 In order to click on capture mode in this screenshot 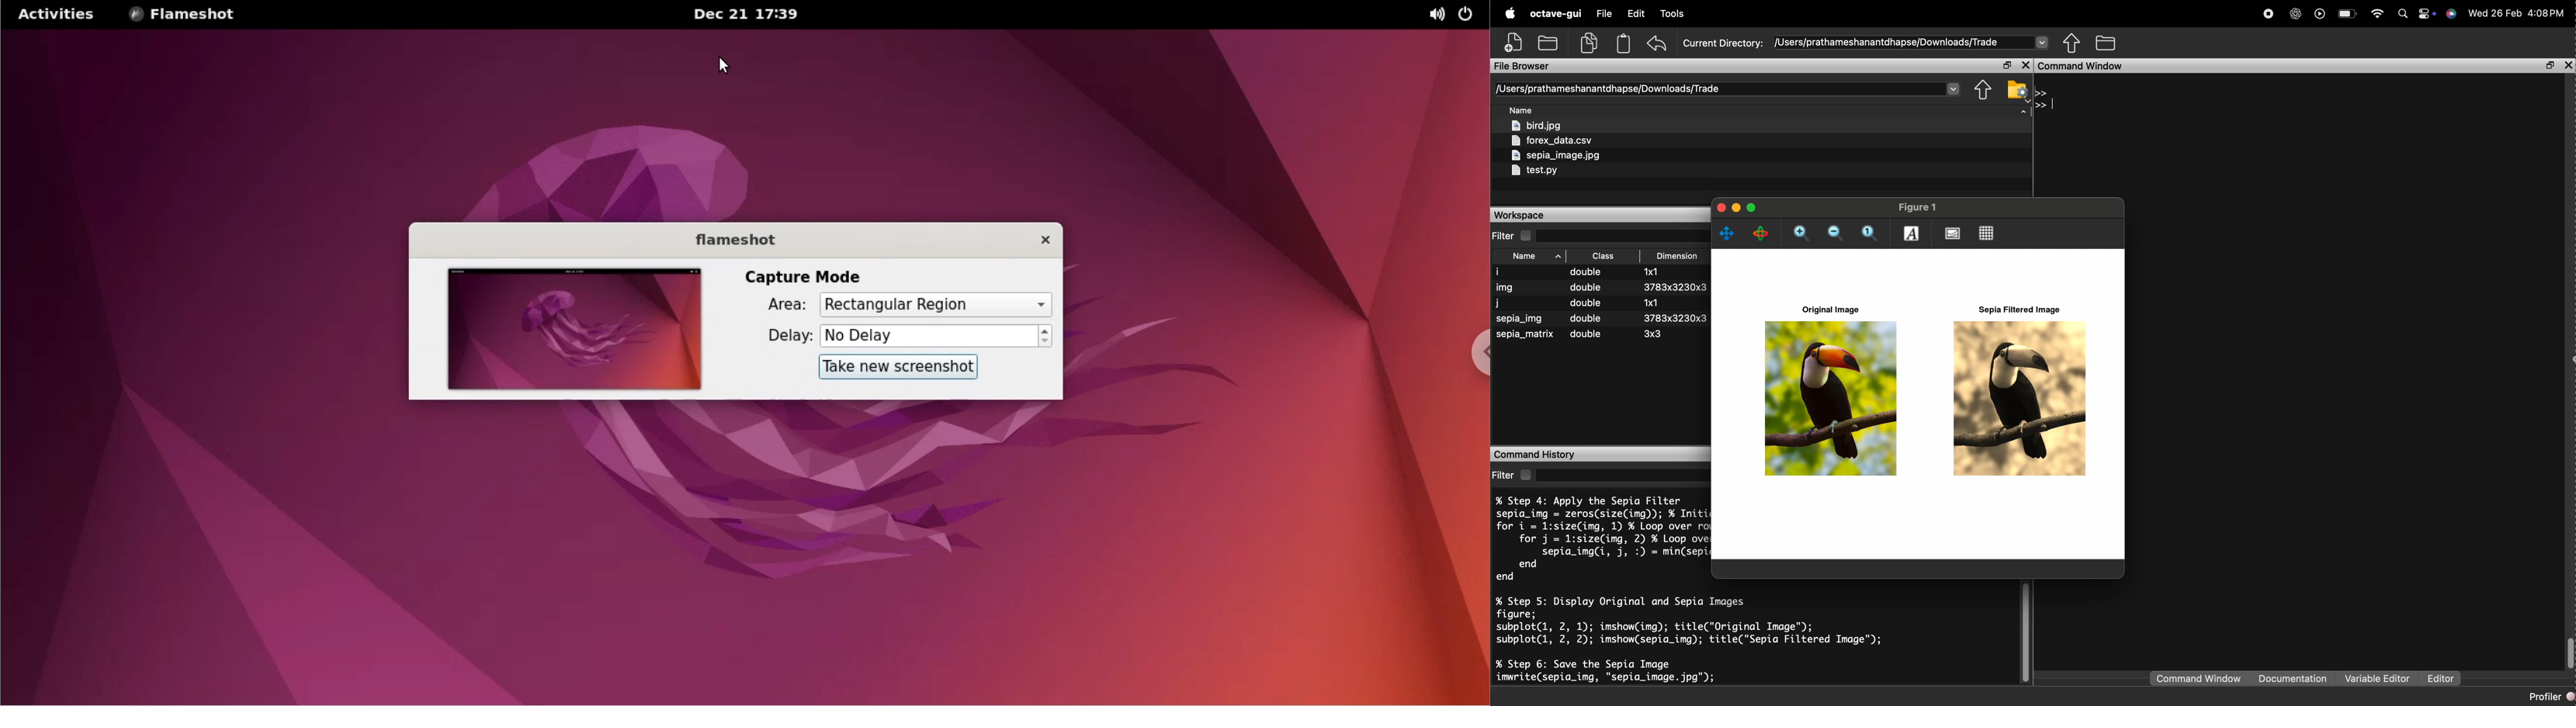, I will do `click(803, 276)`.